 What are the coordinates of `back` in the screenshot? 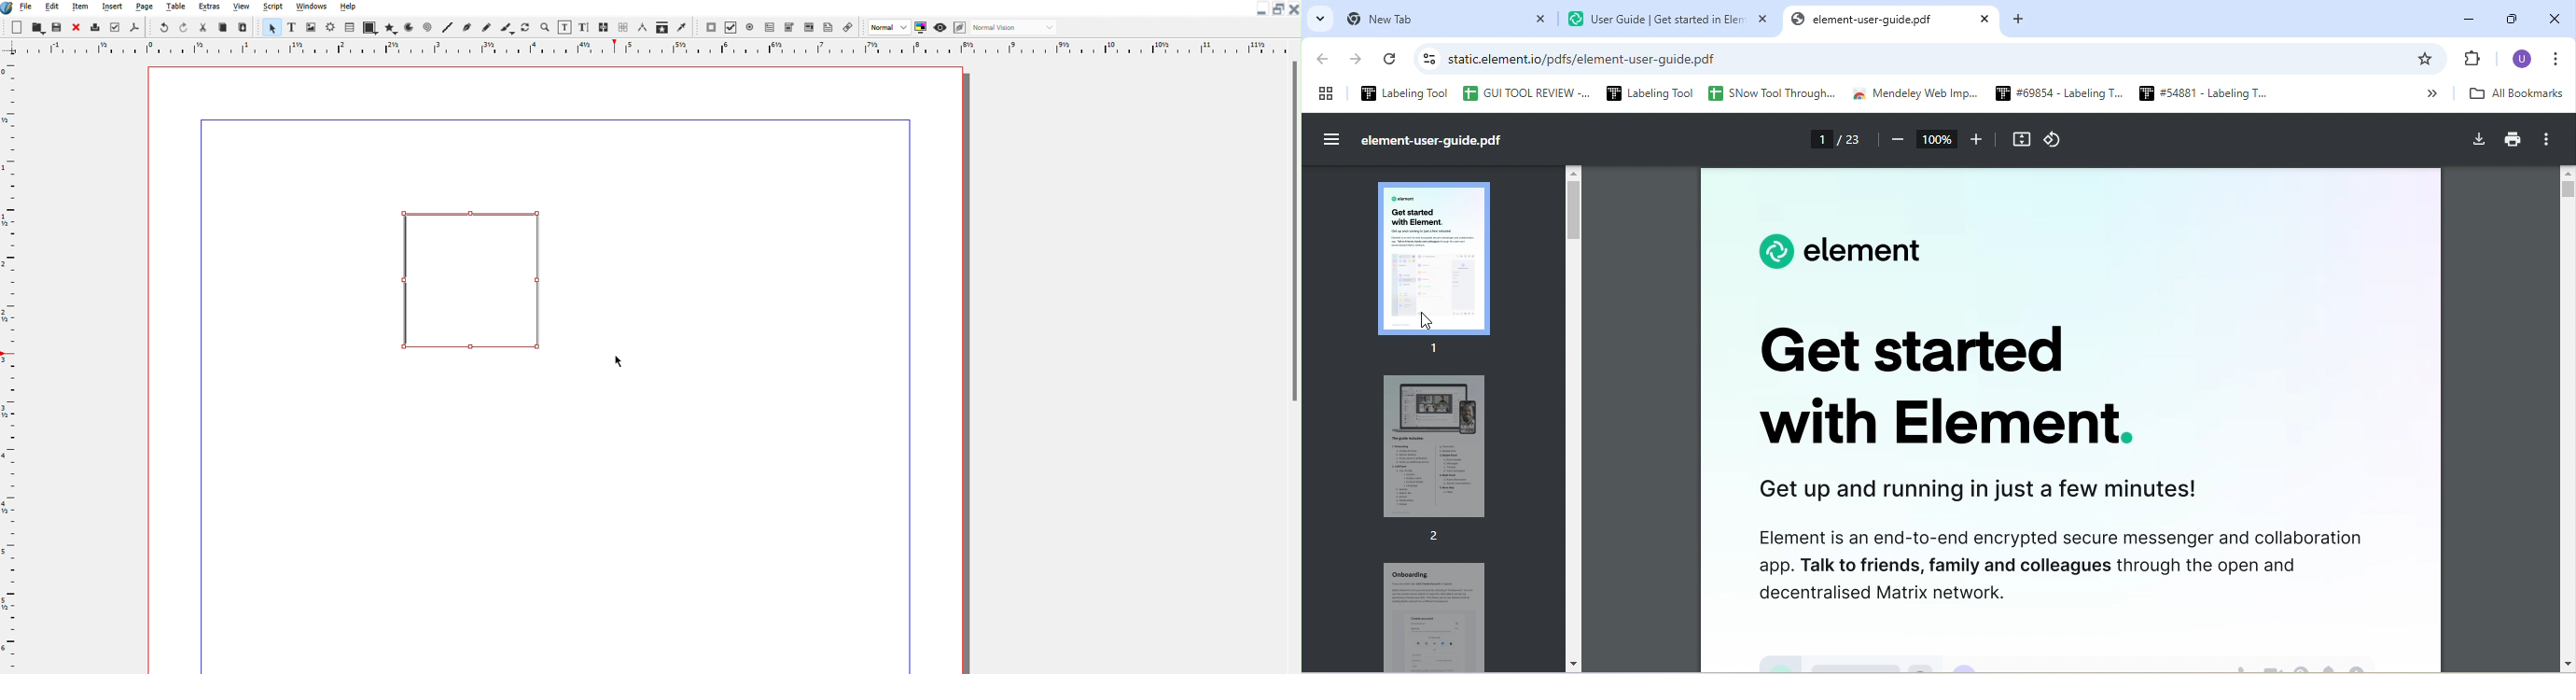 It's located at (1327, 61).